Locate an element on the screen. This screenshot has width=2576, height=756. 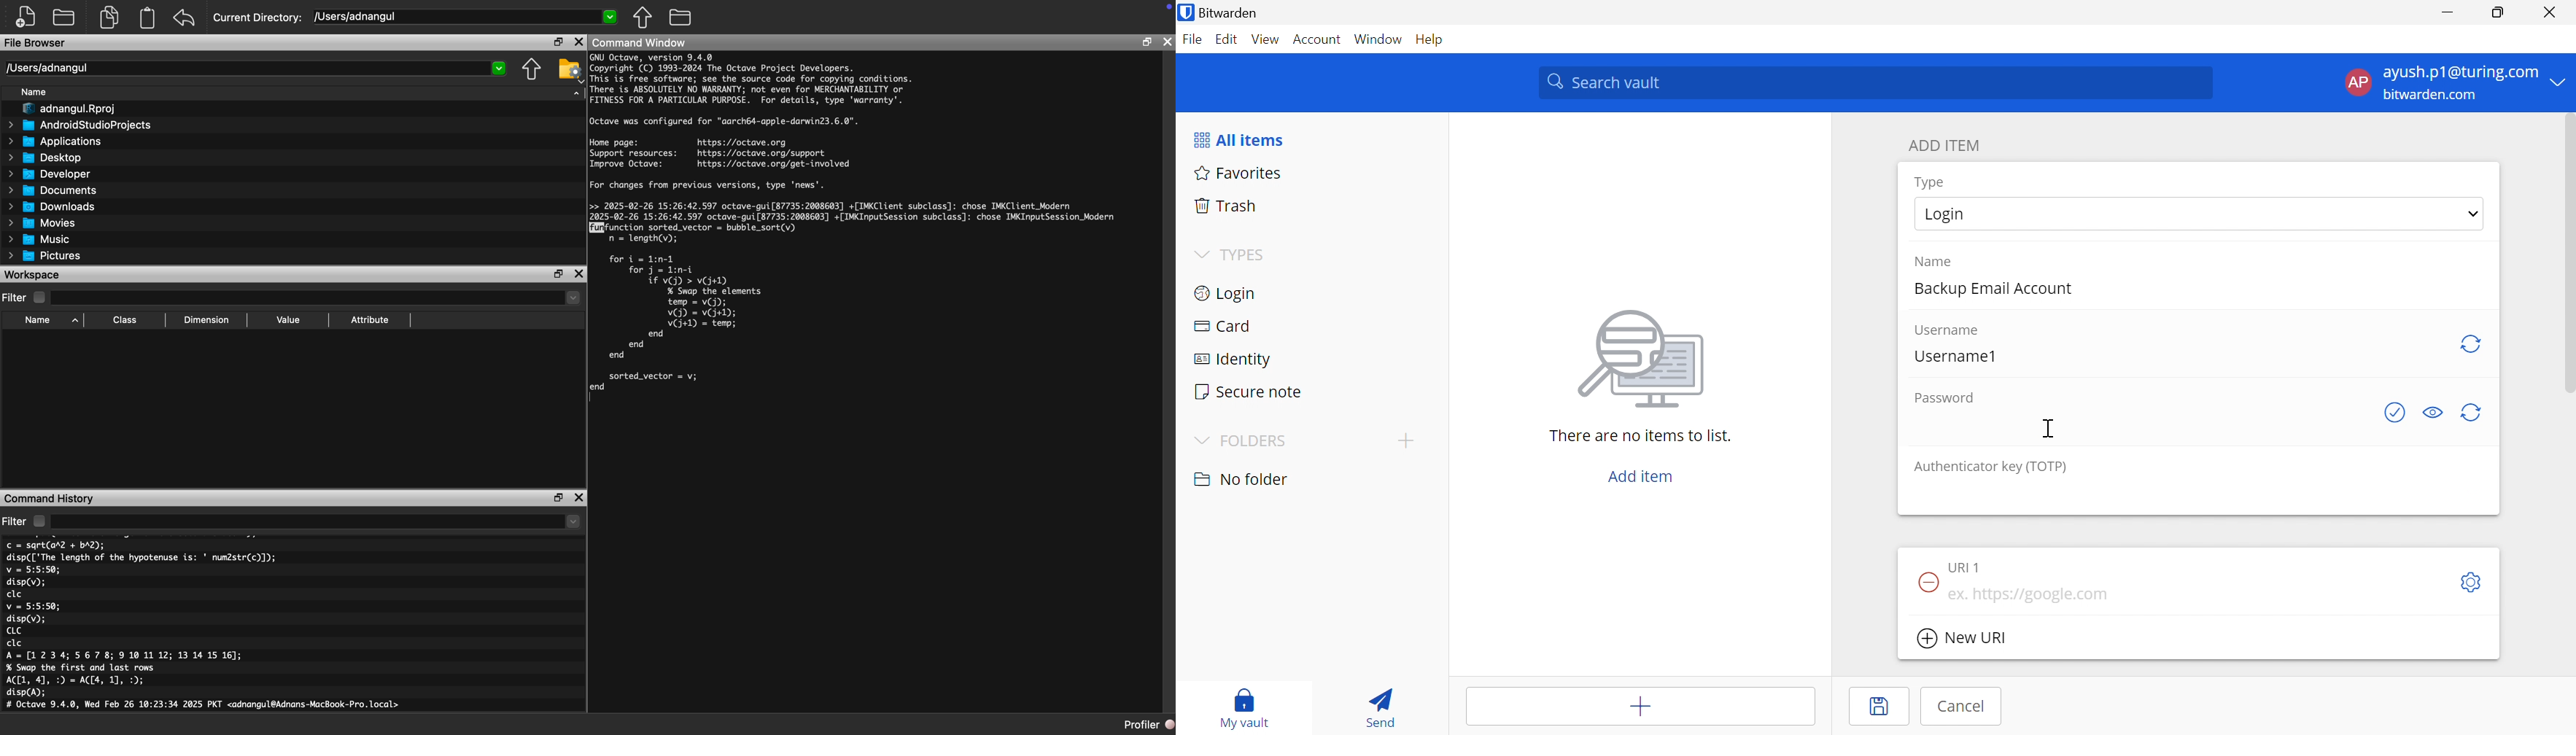
URL 1 is located at coordinates (1966, 567).